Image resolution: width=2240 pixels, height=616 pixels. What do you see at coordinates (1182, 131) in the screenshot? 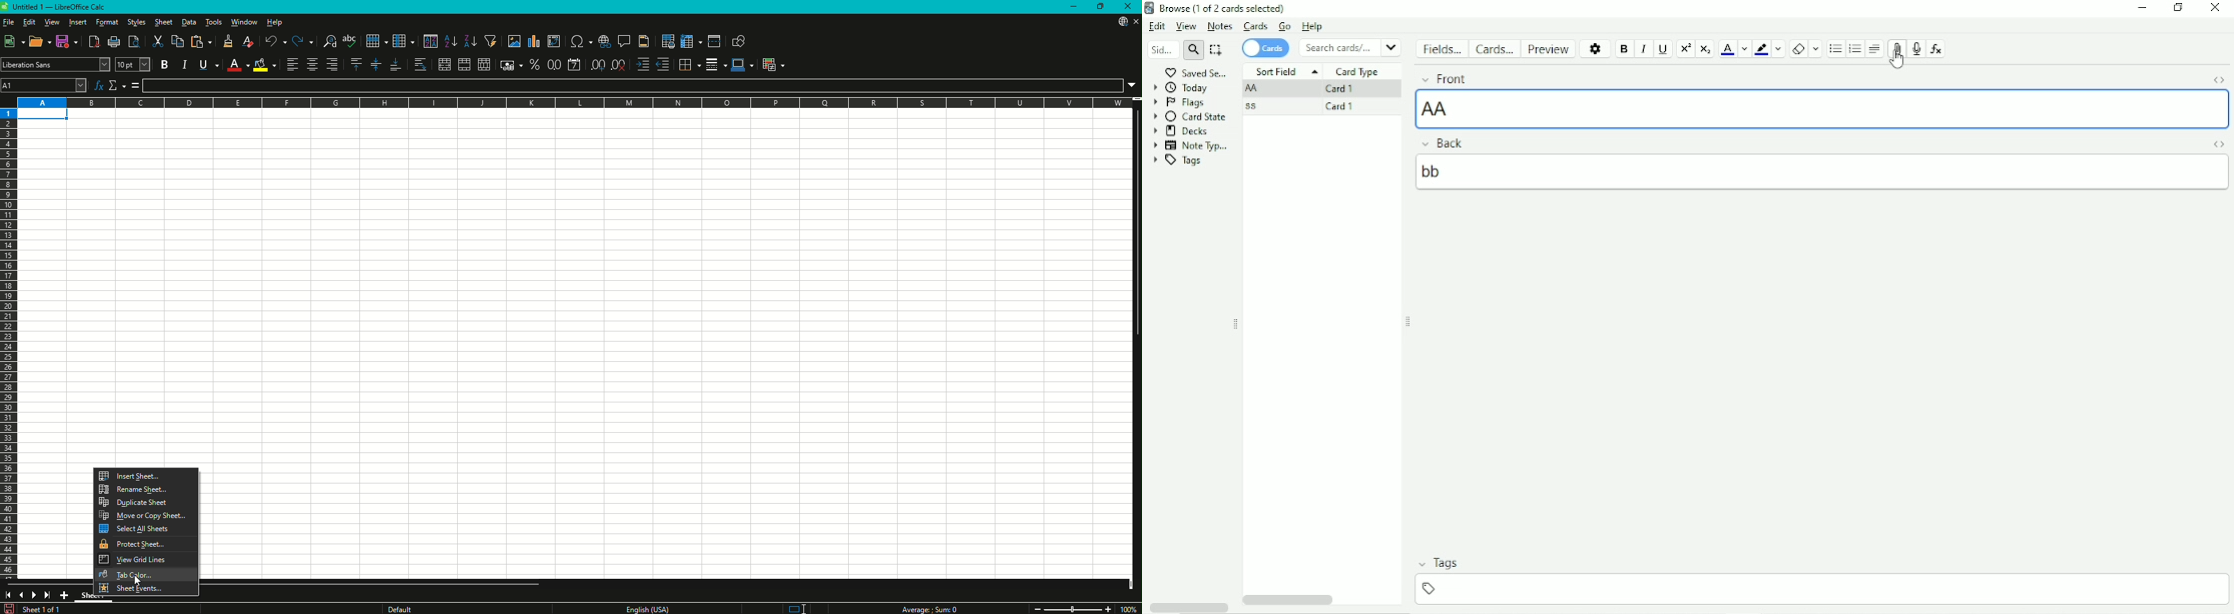
I see `Decks` at bounding box center [1182, 131].